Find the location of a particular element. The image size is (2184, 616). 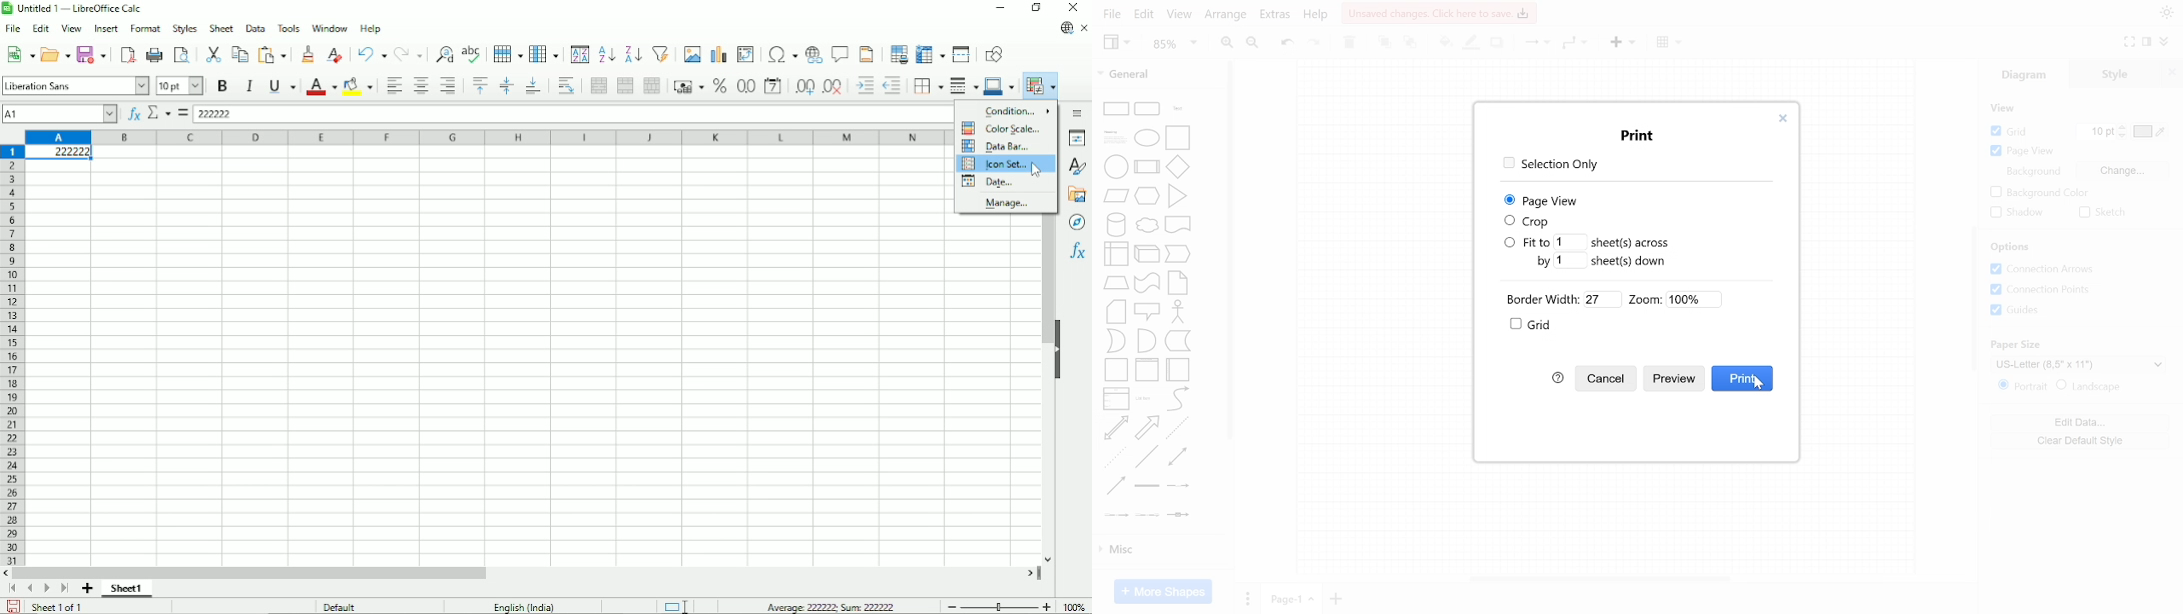

Misc is located at coordinates (1161, 550).